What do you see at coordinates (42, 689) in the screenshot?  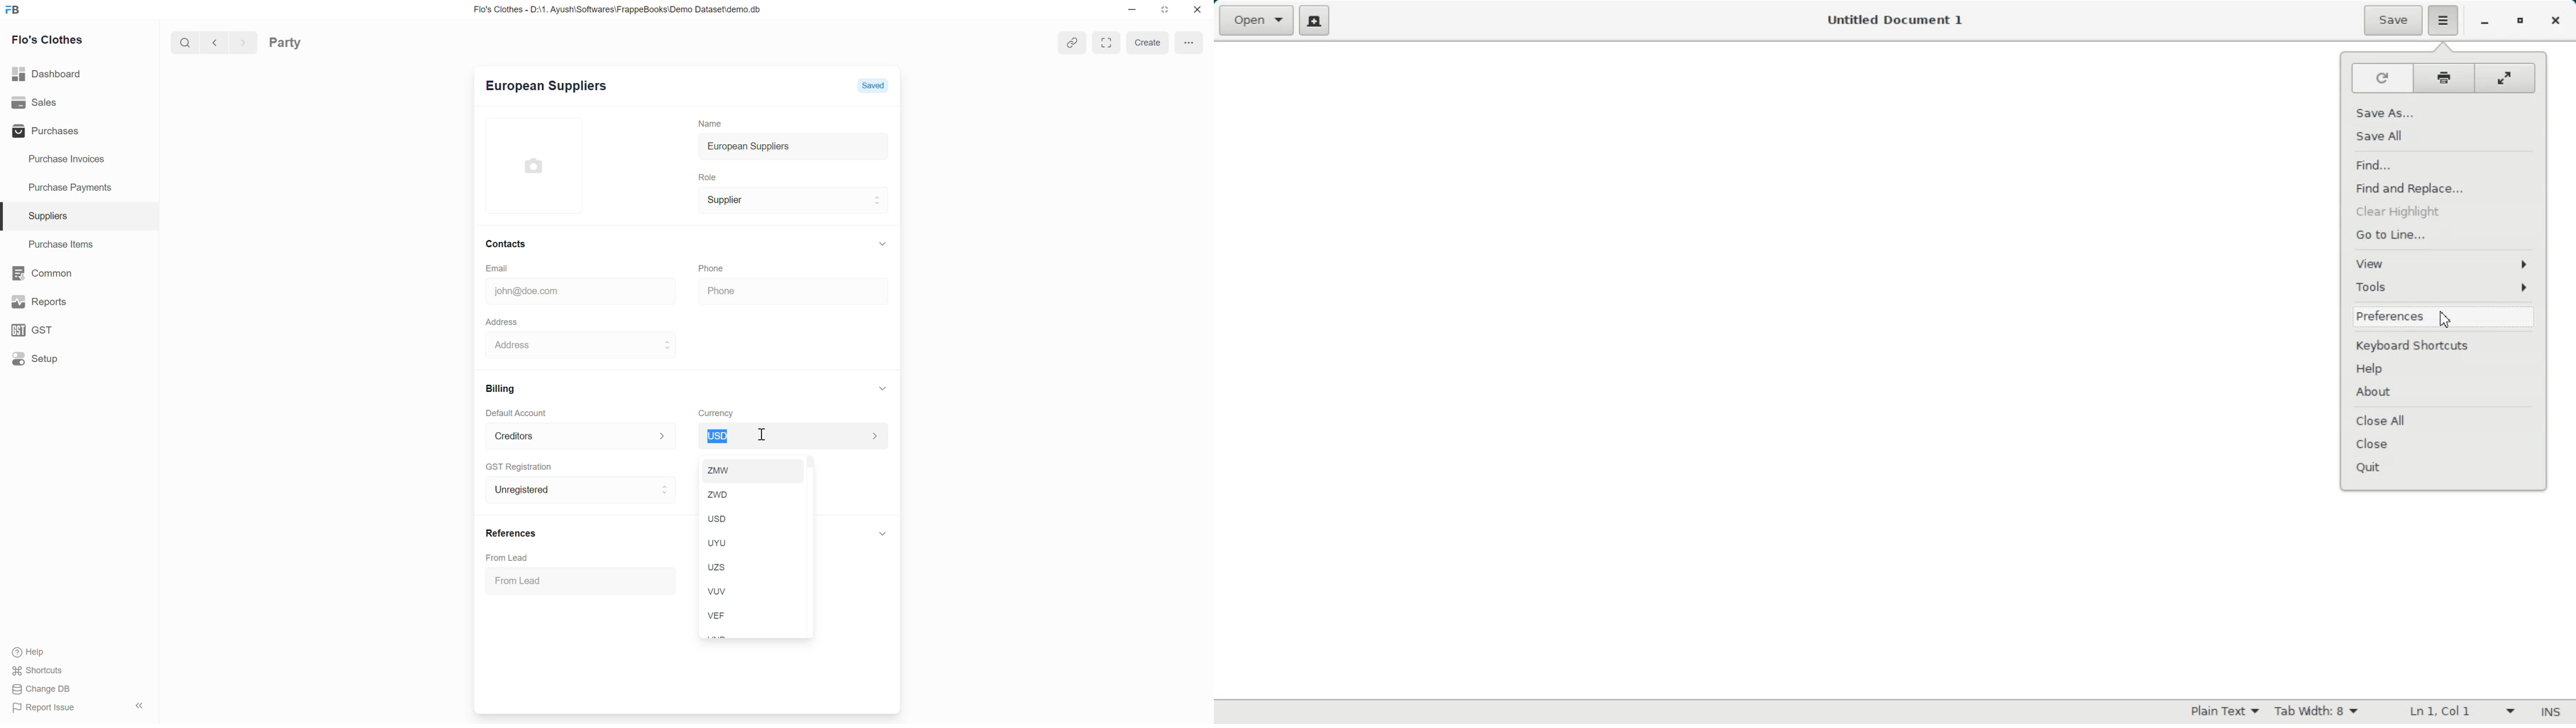 I see `Change DB` at bounding box center [42, 689].